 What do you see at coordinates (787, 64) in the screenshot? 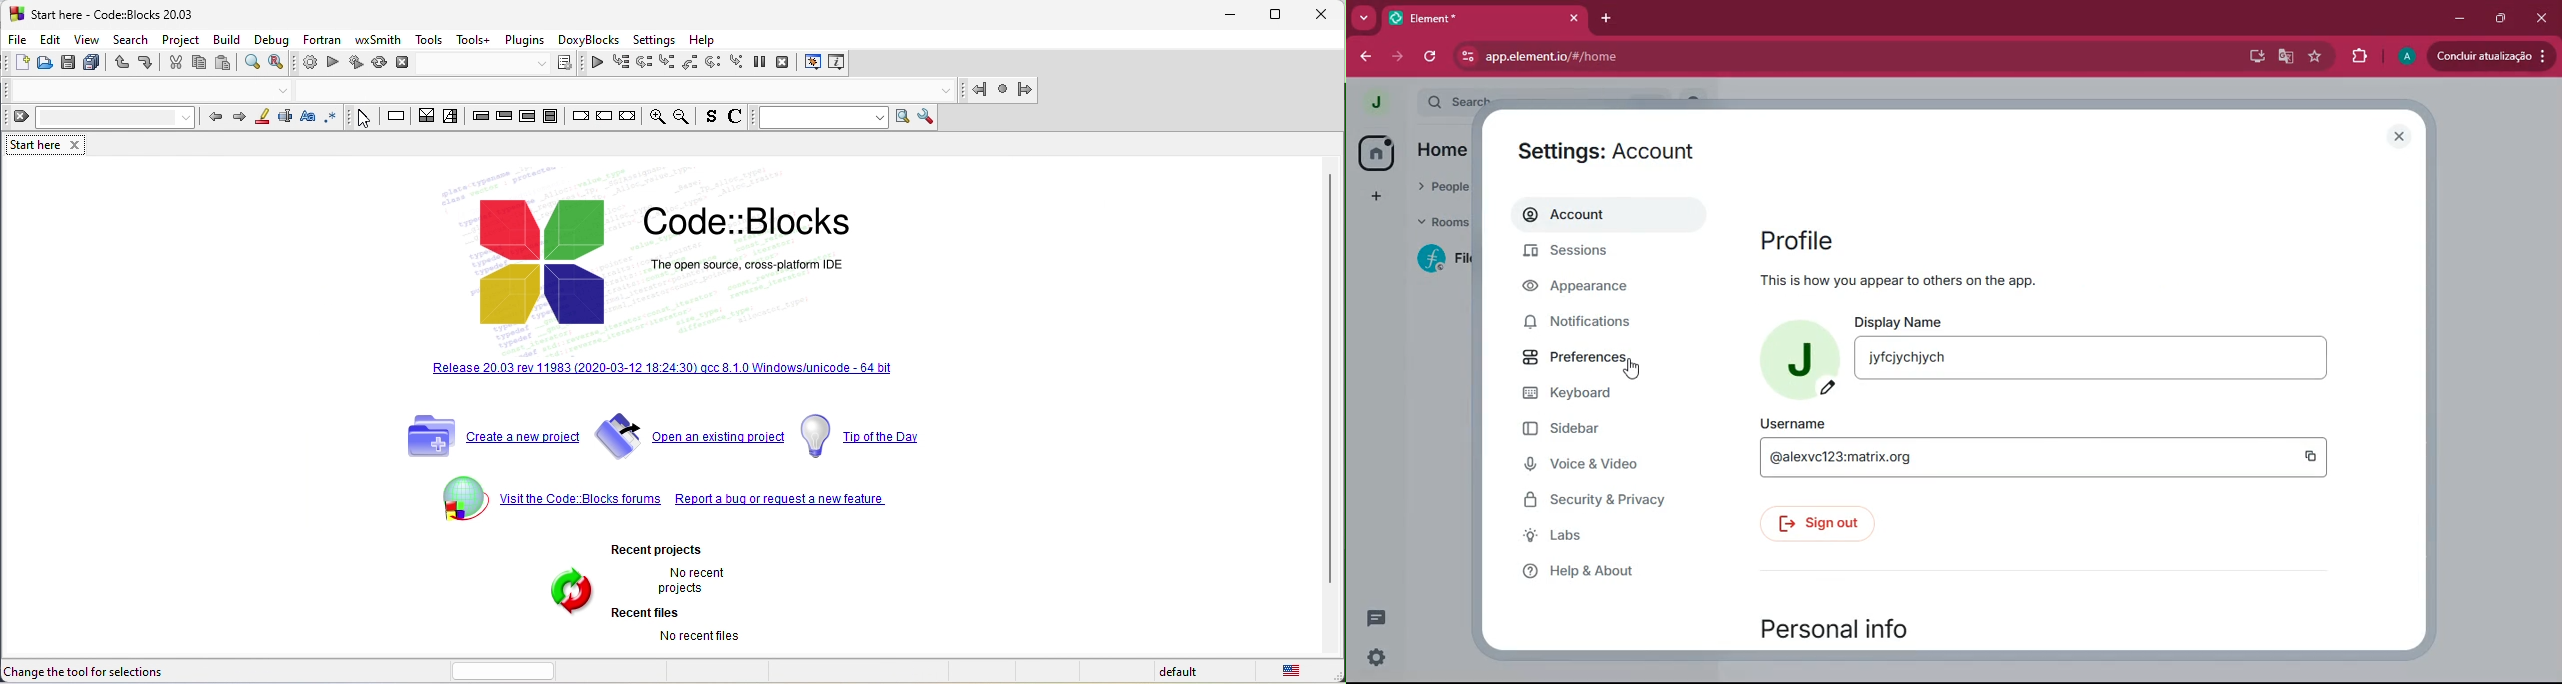
I see `stop debugger` at bounding box center [787, 64].